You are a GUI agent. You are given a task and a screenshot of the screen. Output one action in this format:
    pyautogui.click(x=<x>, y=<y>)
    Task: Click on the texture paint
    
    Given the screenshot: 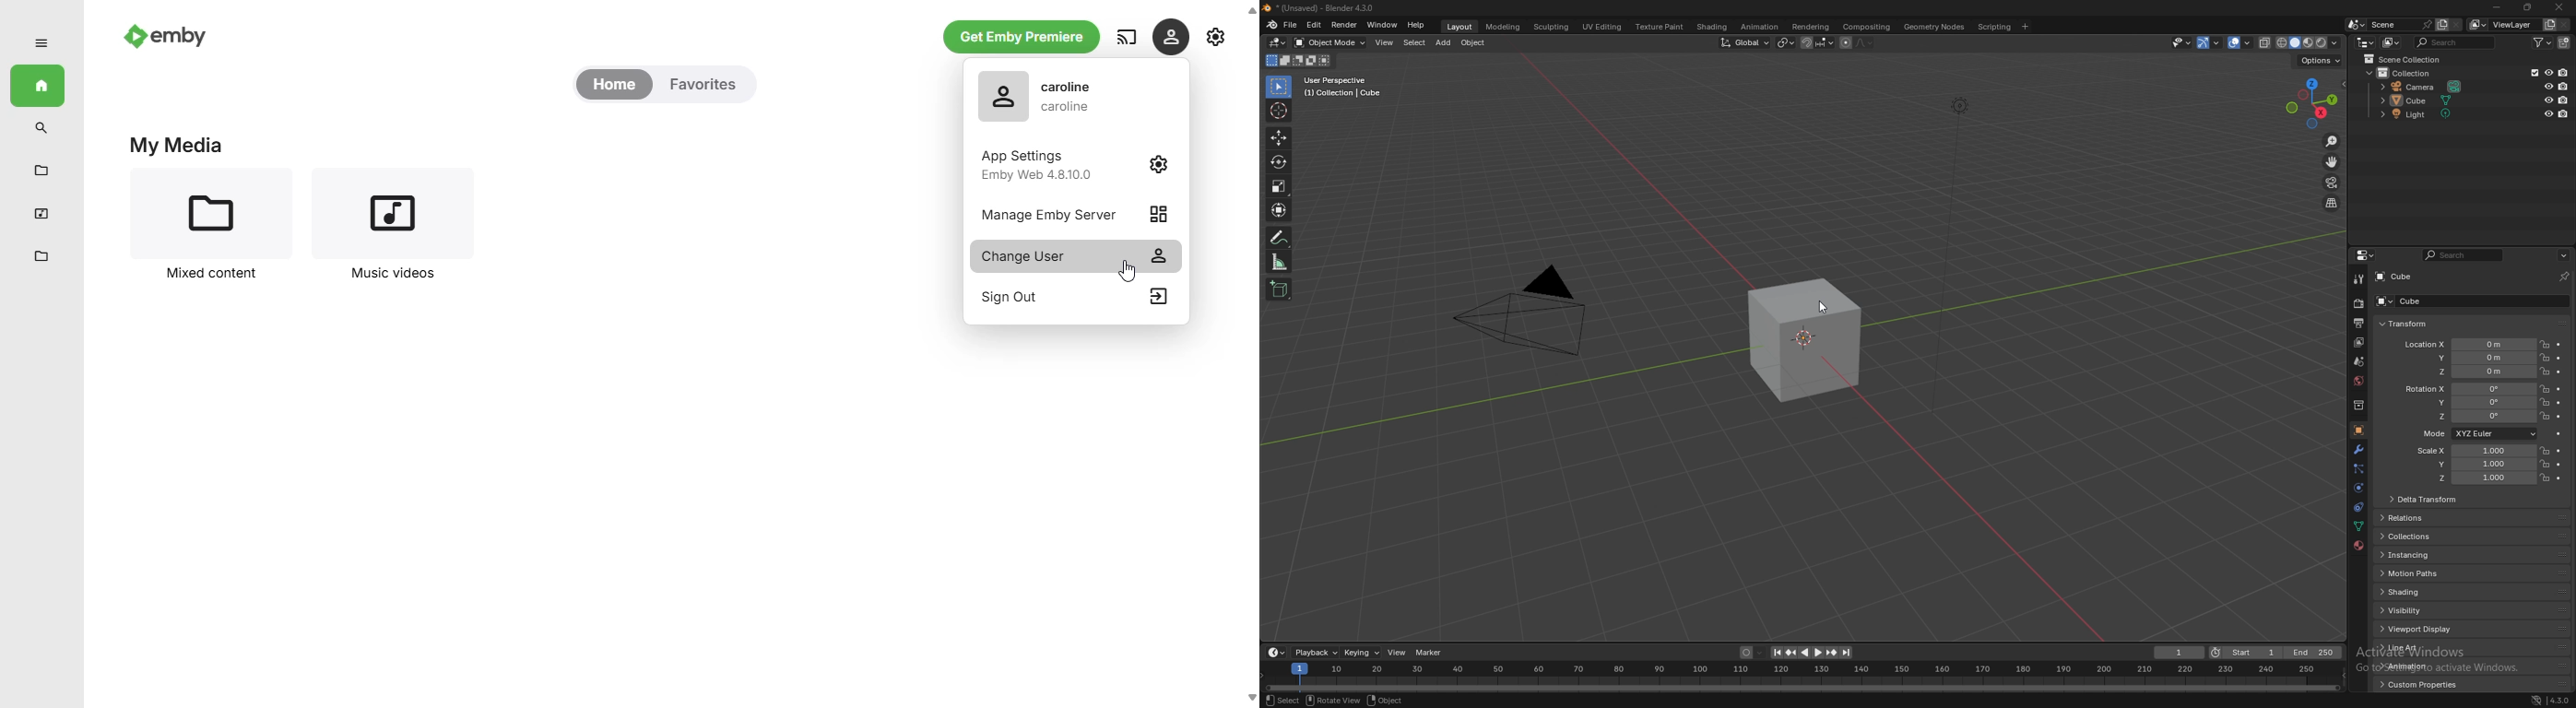 What is the action you would take?
    pyautogui.click(x=1661, y=27)
    